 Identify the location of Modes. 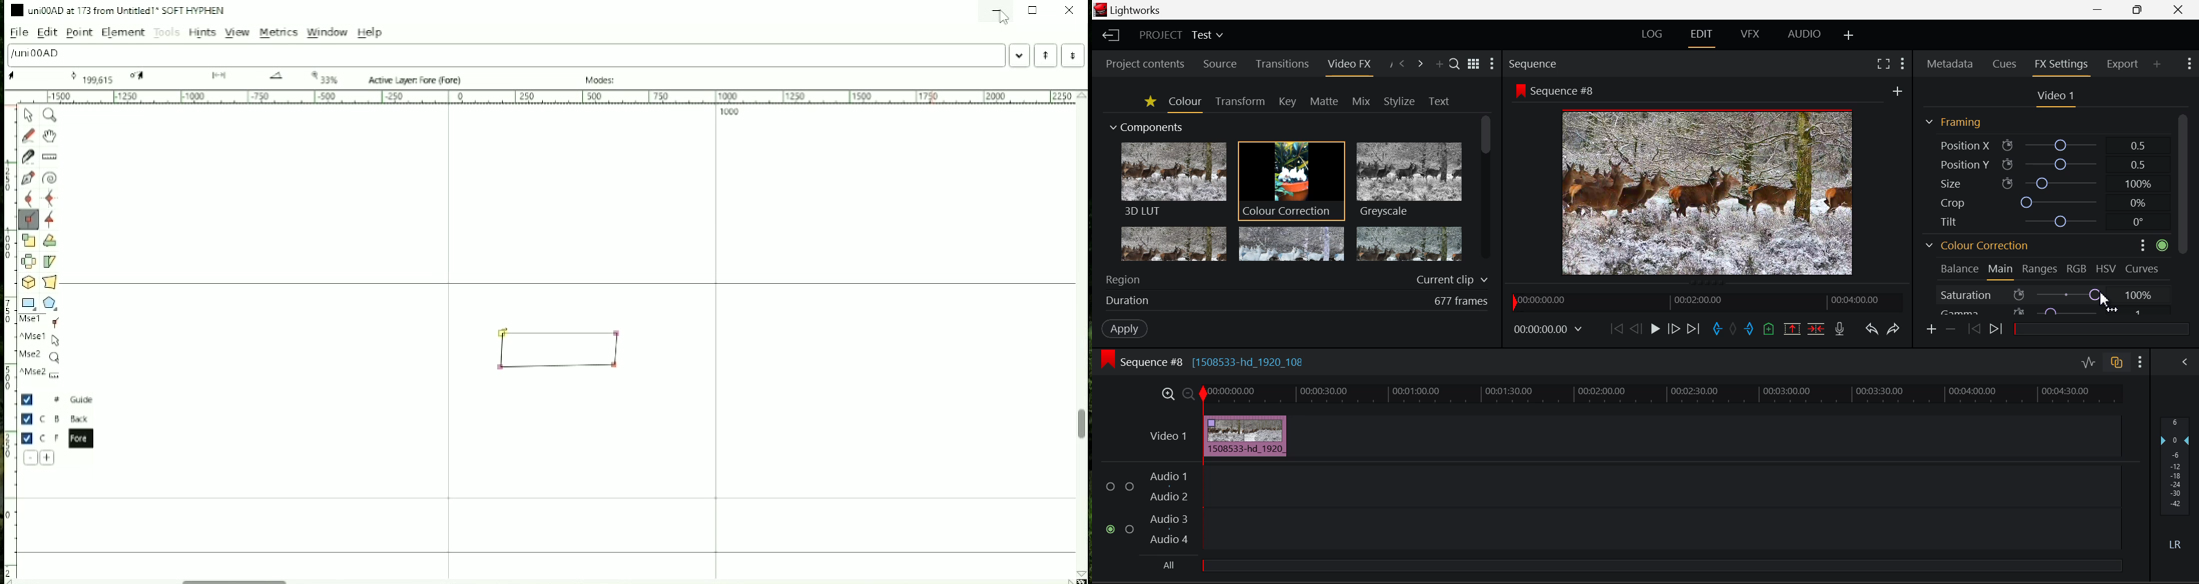
(603, 80).